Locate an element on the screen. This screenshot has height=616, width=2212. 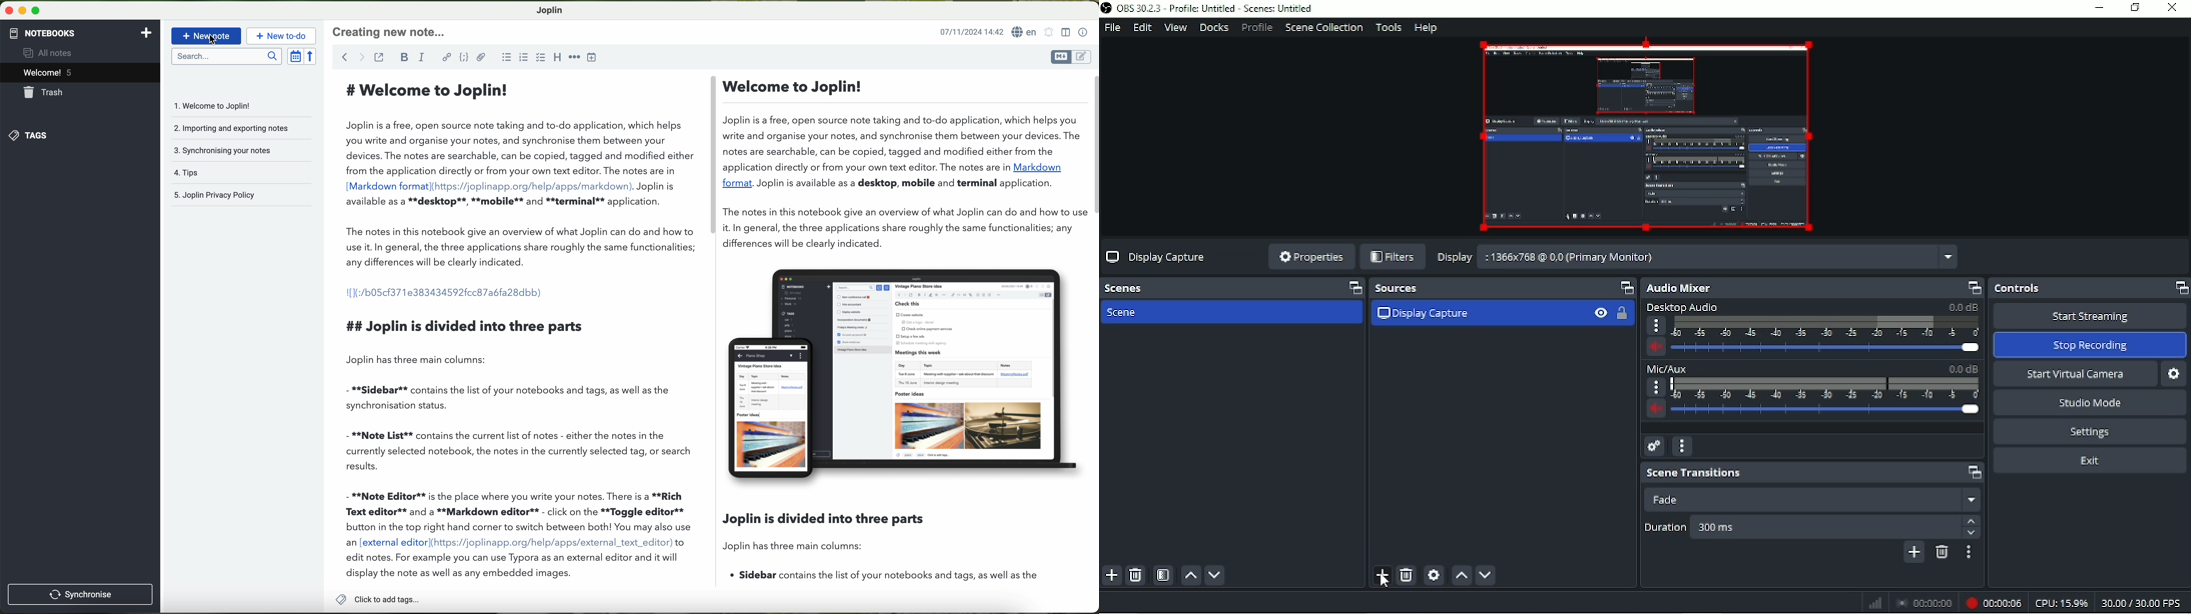
Studio mode is located at coordinates (2090, 403).